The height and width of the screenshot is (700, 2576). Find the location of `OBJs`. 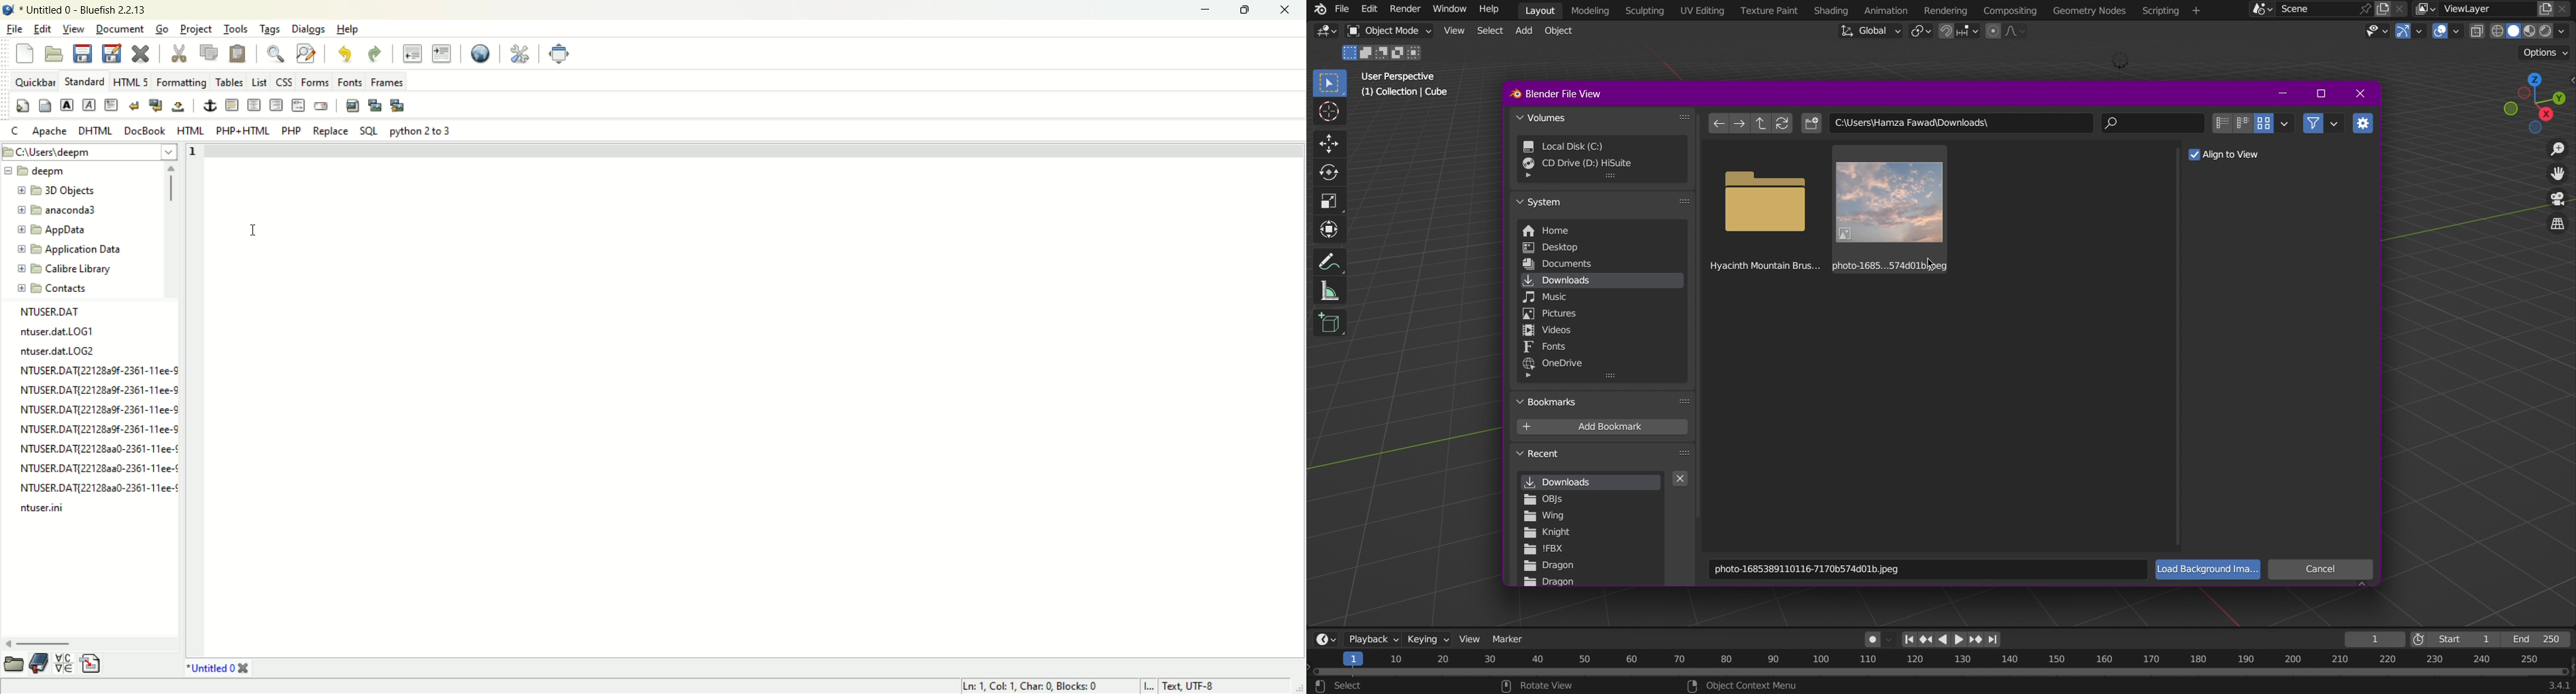

OBJs is located at coordinates (1546, 499).